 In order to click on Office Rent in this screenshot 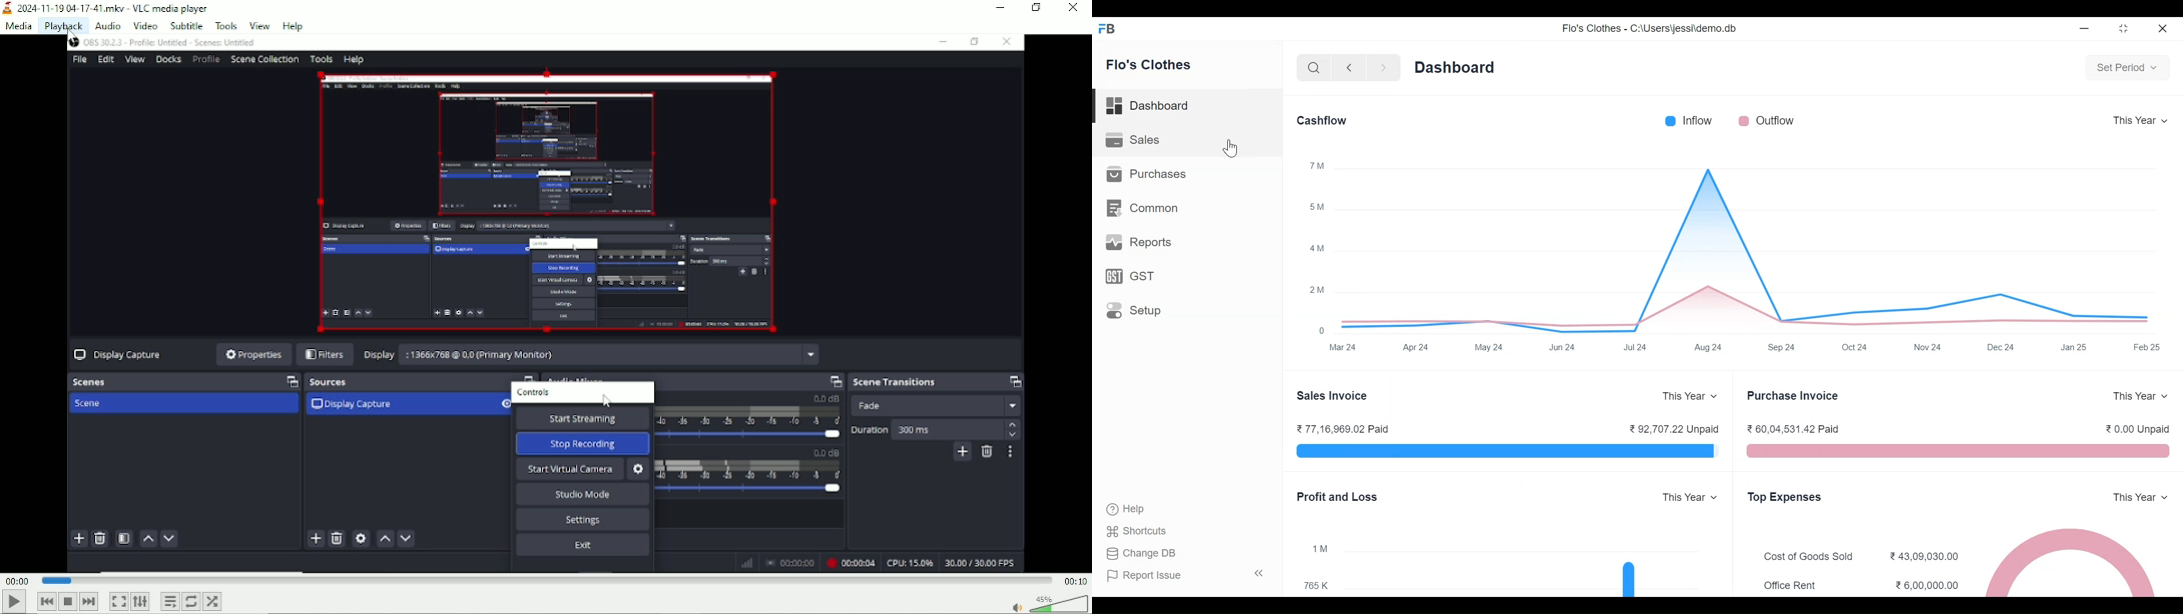, I will do `click(1791, 586)`.